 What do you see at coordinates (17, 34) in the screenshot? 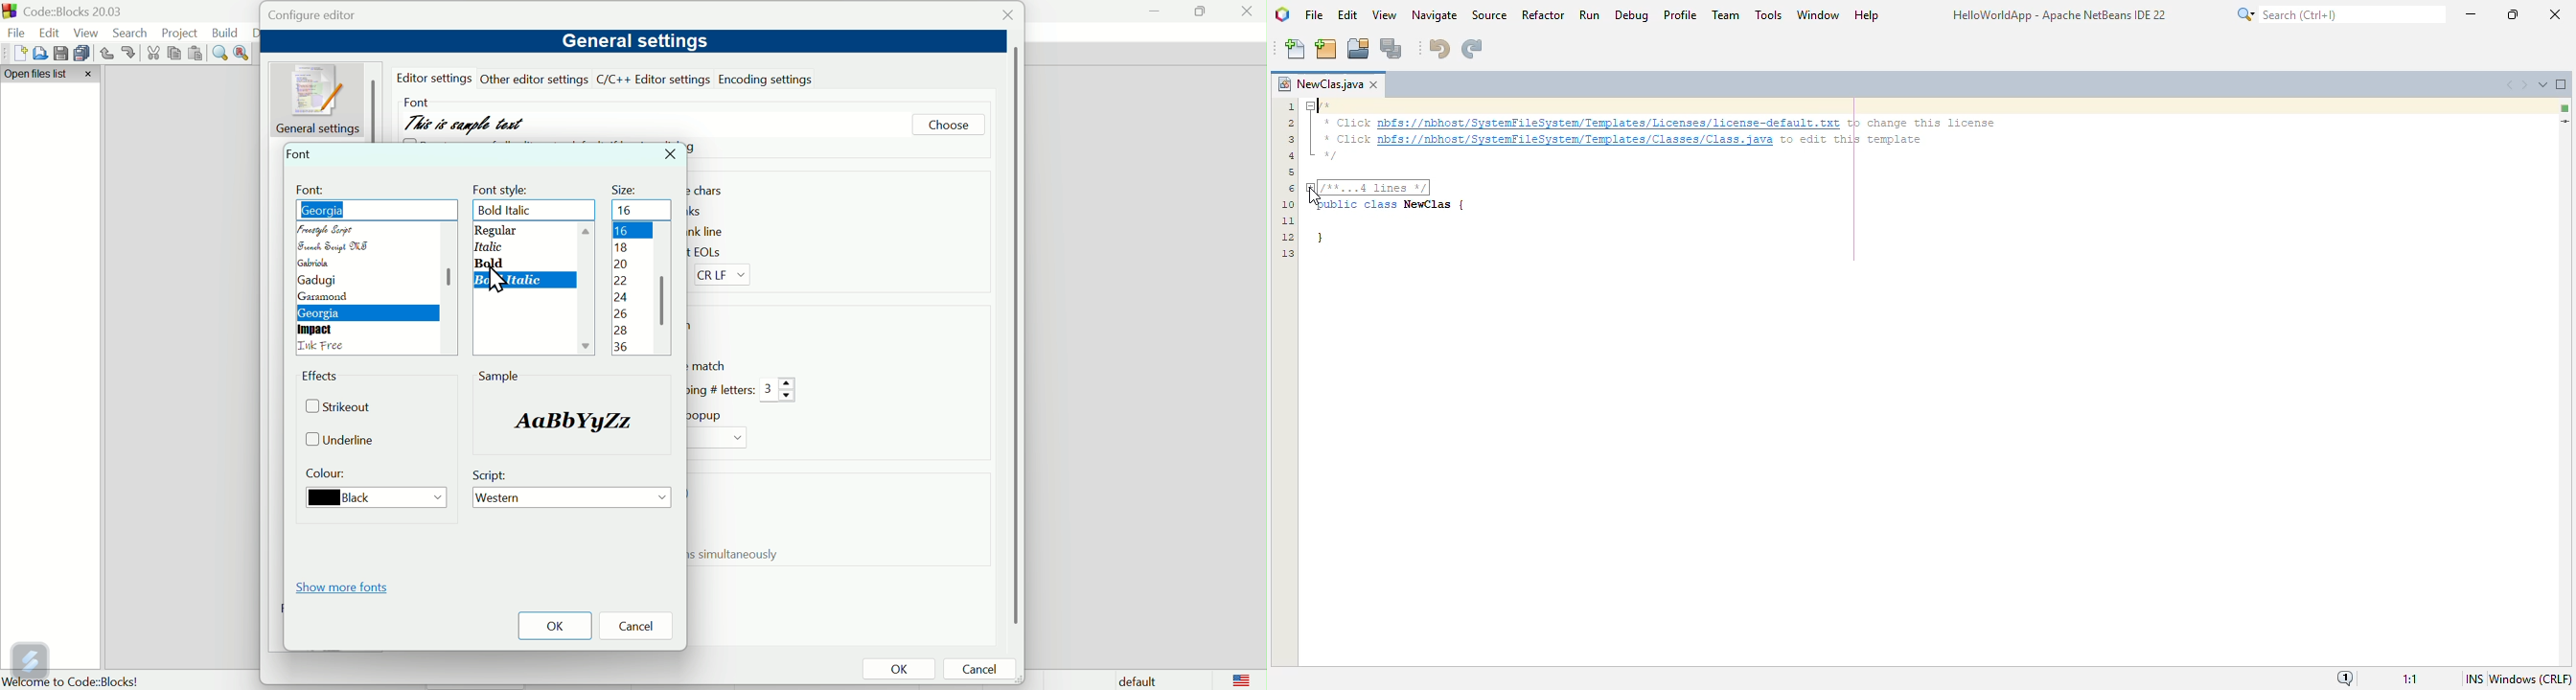
I see `file` at bounding box center [17, 34].